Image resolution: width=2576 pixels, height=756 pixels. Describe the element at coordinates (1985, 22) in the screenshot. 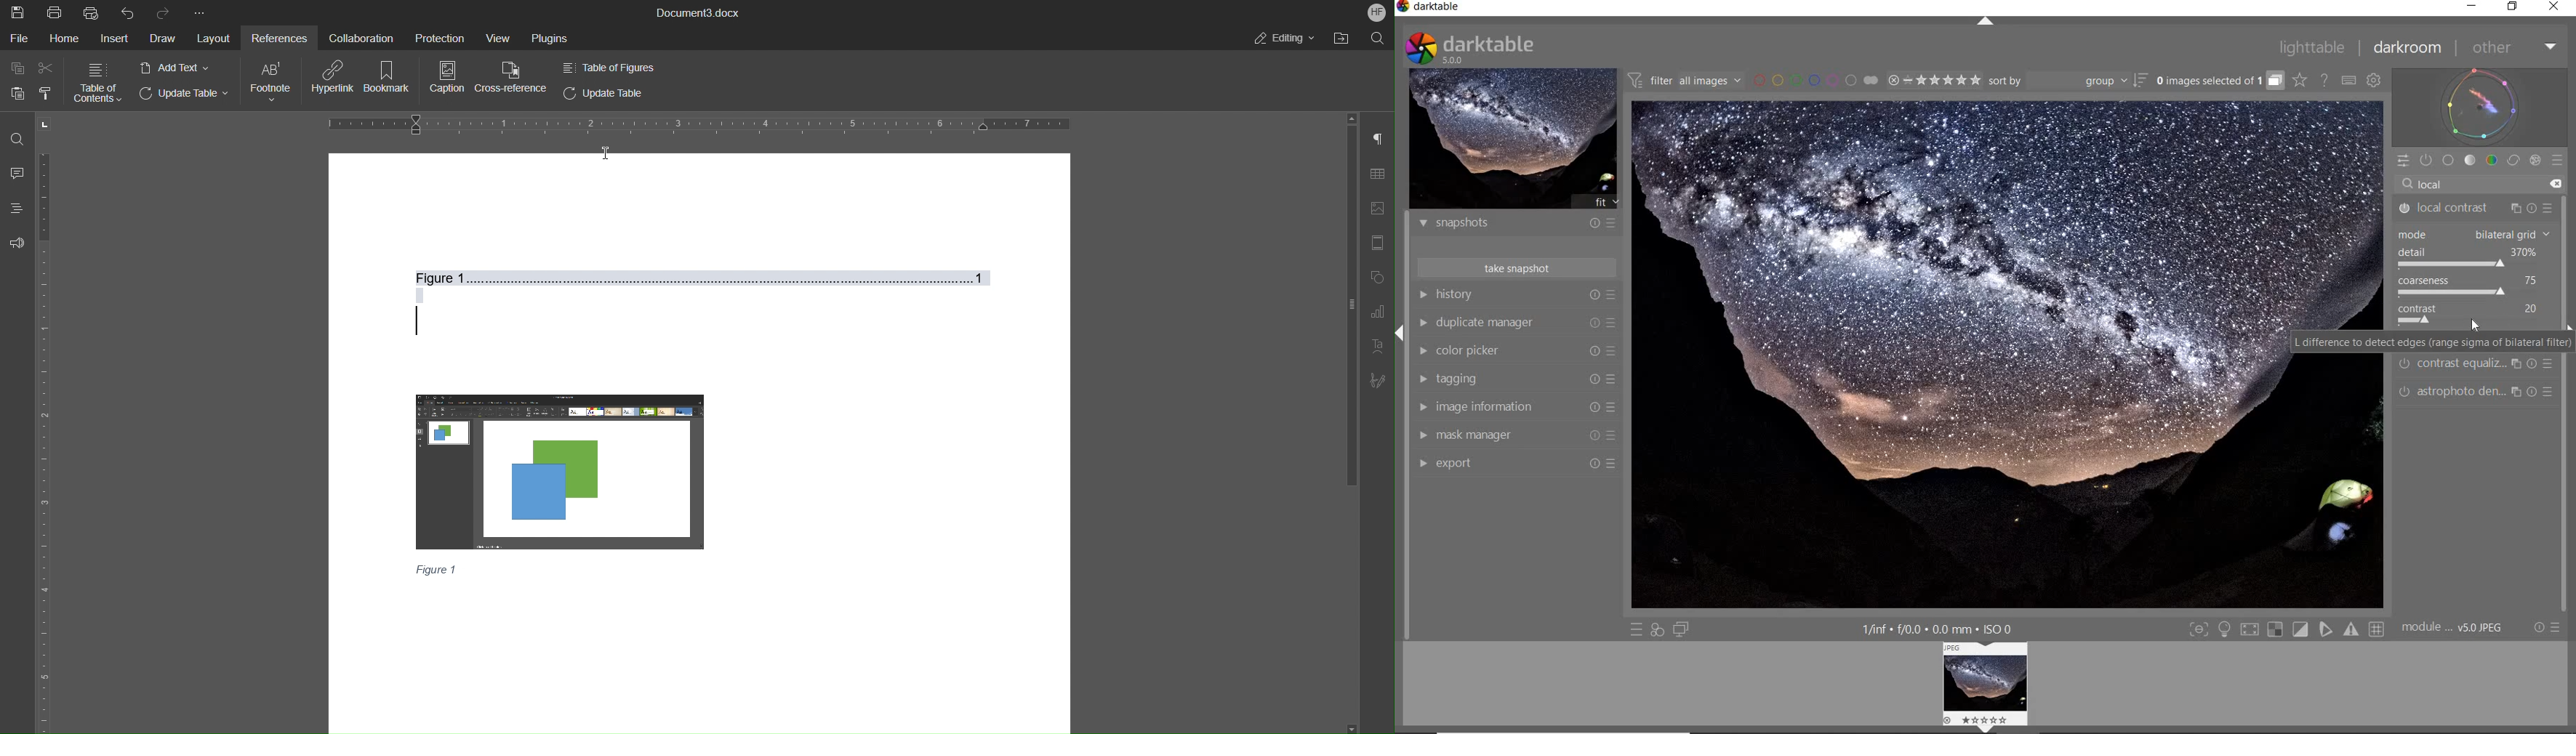

I see `EXPAND/COLLAPSE` at that location.